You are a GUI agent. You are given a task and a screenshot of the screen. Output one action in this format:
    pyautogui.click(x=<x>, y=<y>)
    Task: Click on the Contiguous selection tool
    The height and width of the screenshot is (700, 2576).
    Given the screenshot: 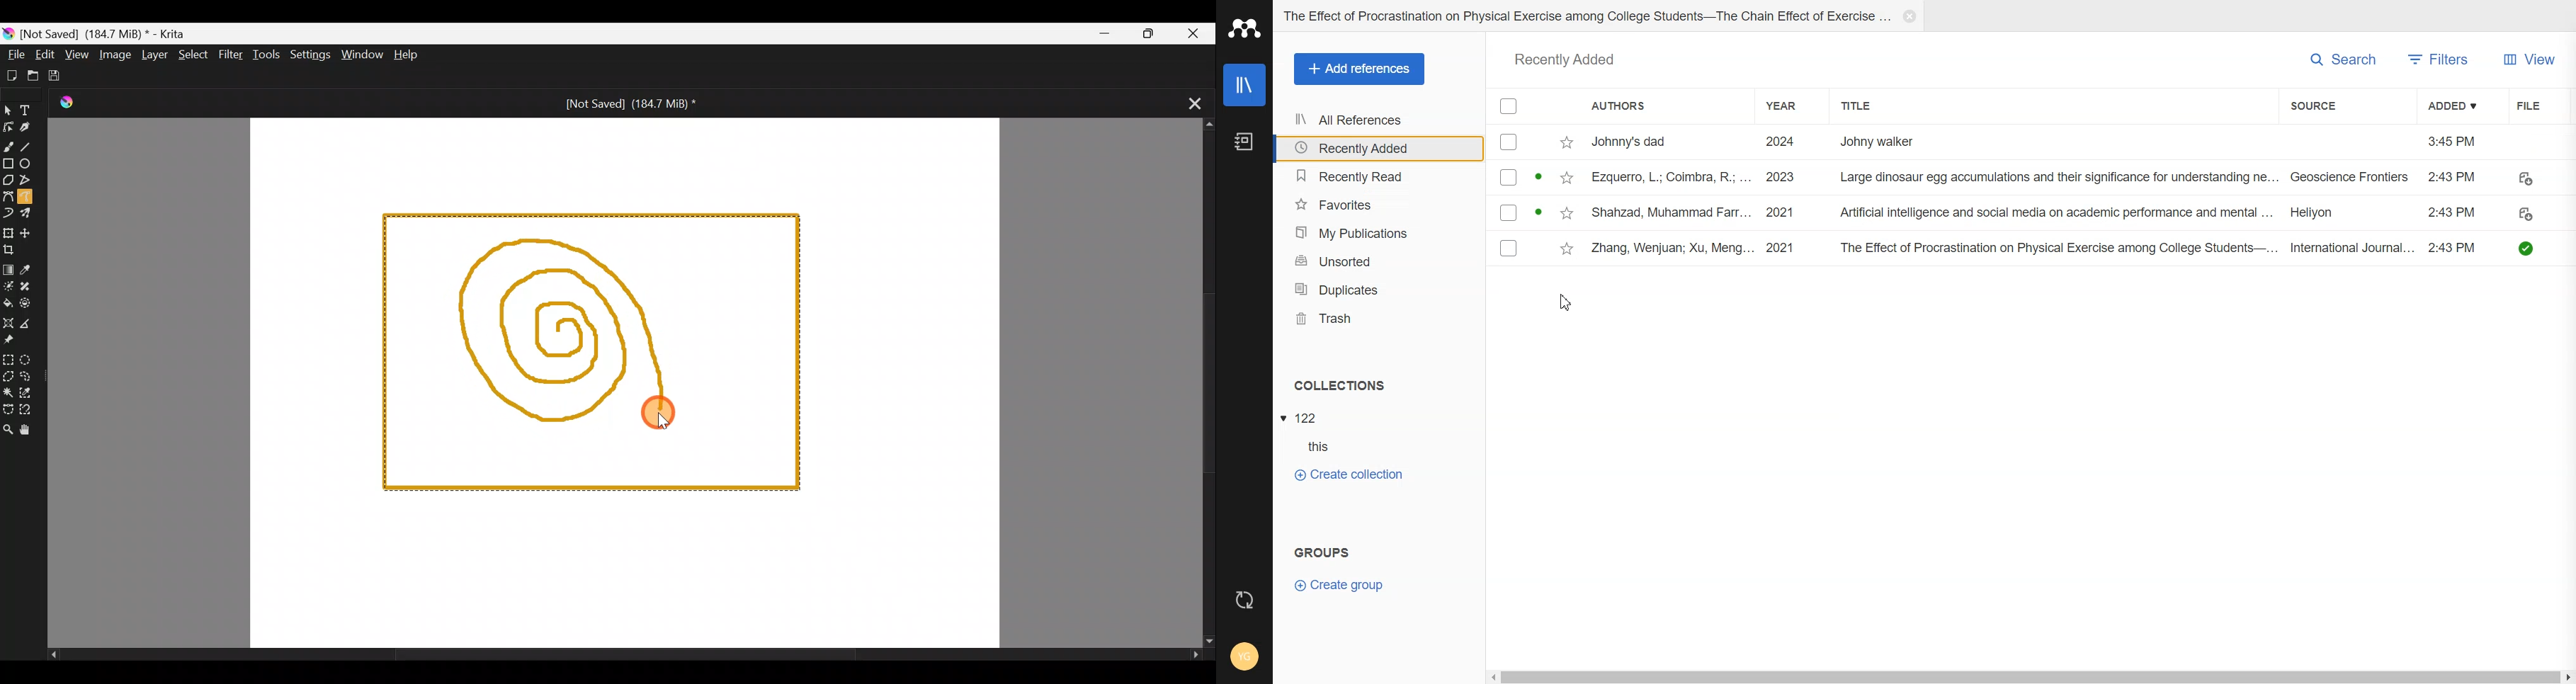 What is the action you would take?
    pyautogui.click(x=8, y=390)
    